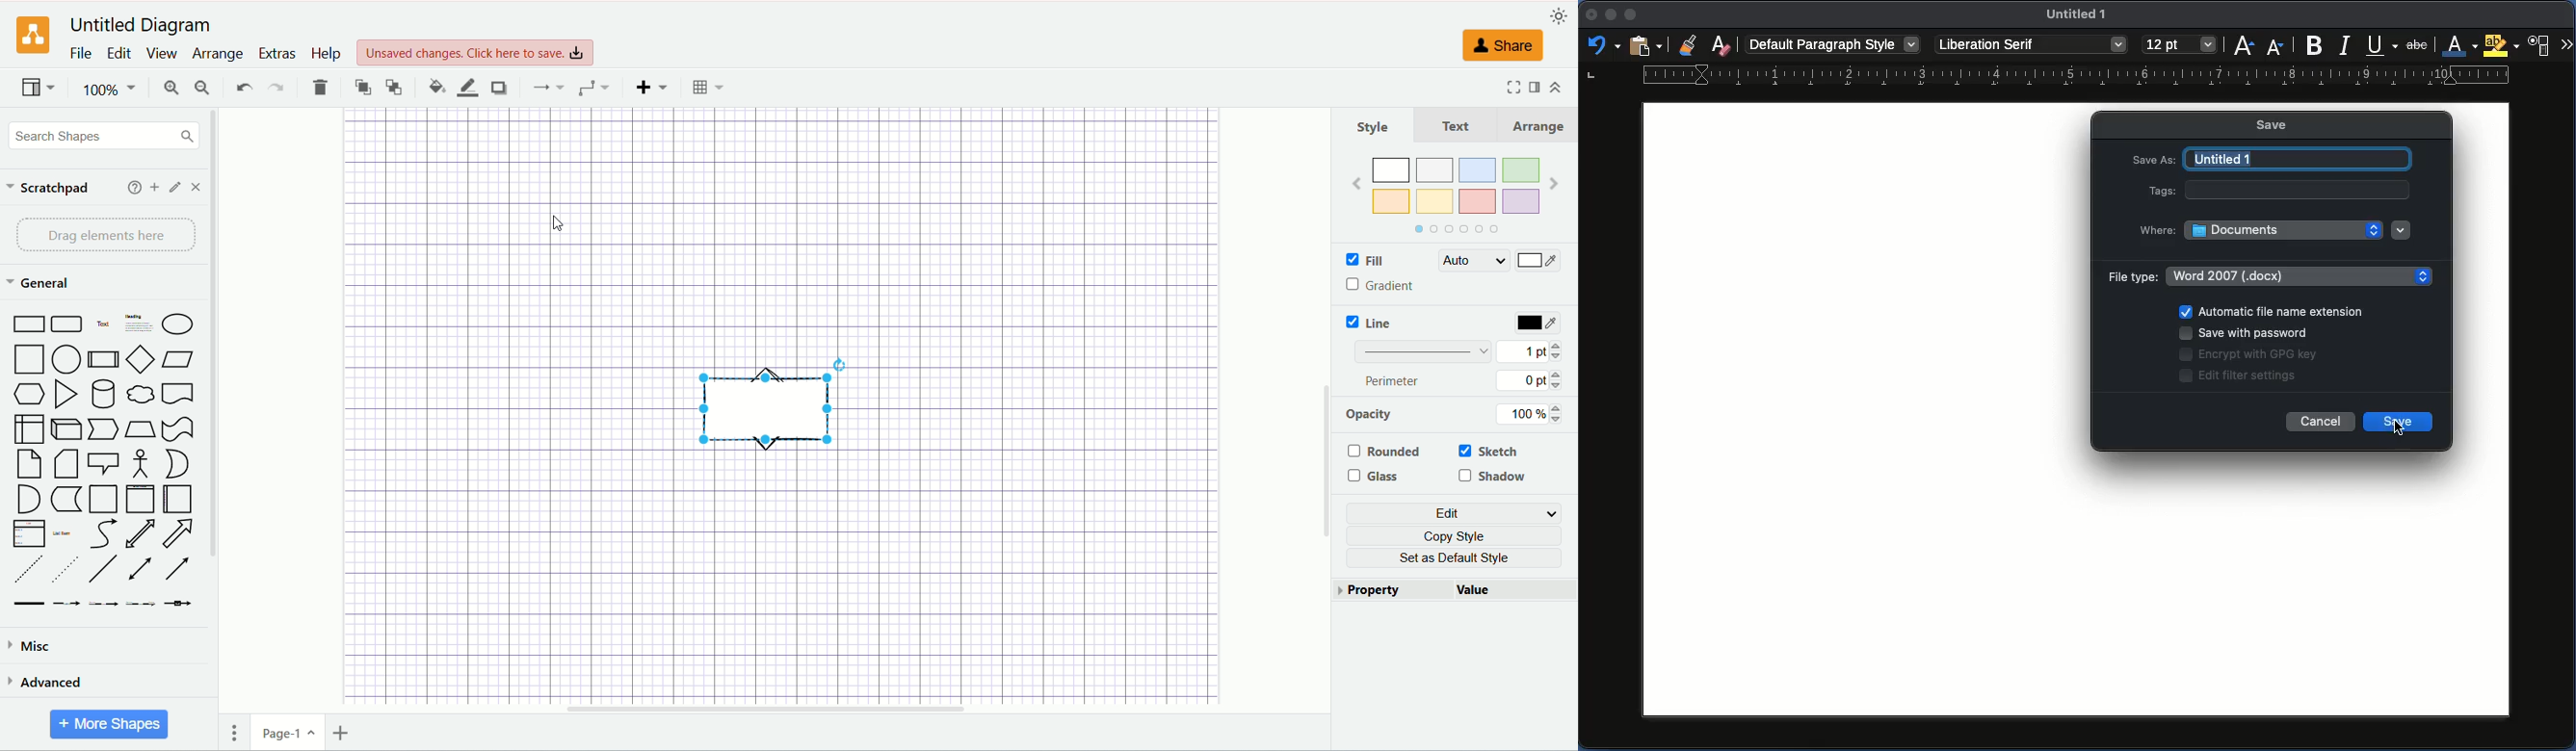 Image resolution: width=2576 pixels, height=756 pixels. What do you see at coordinates (64, 568) in the screenshot?
I see `Dotted line` at bounding box center [64, 568].